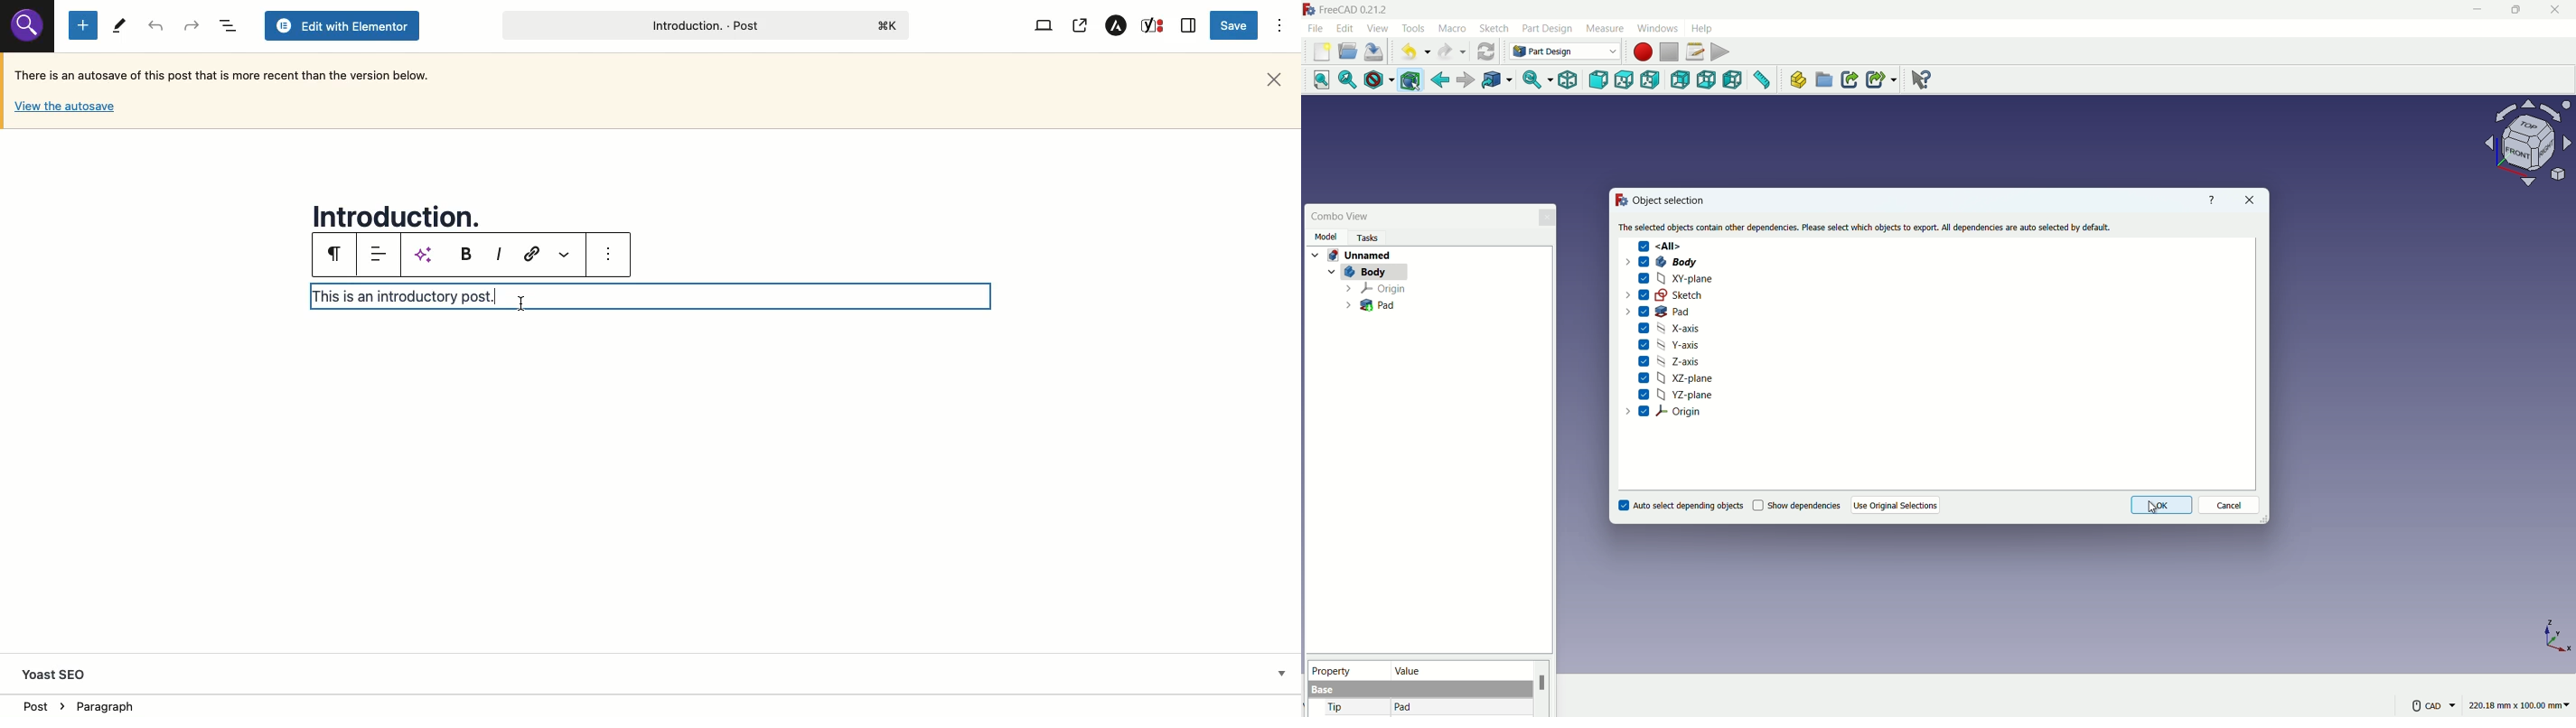  I want to click on go back, so click(1441, 80).